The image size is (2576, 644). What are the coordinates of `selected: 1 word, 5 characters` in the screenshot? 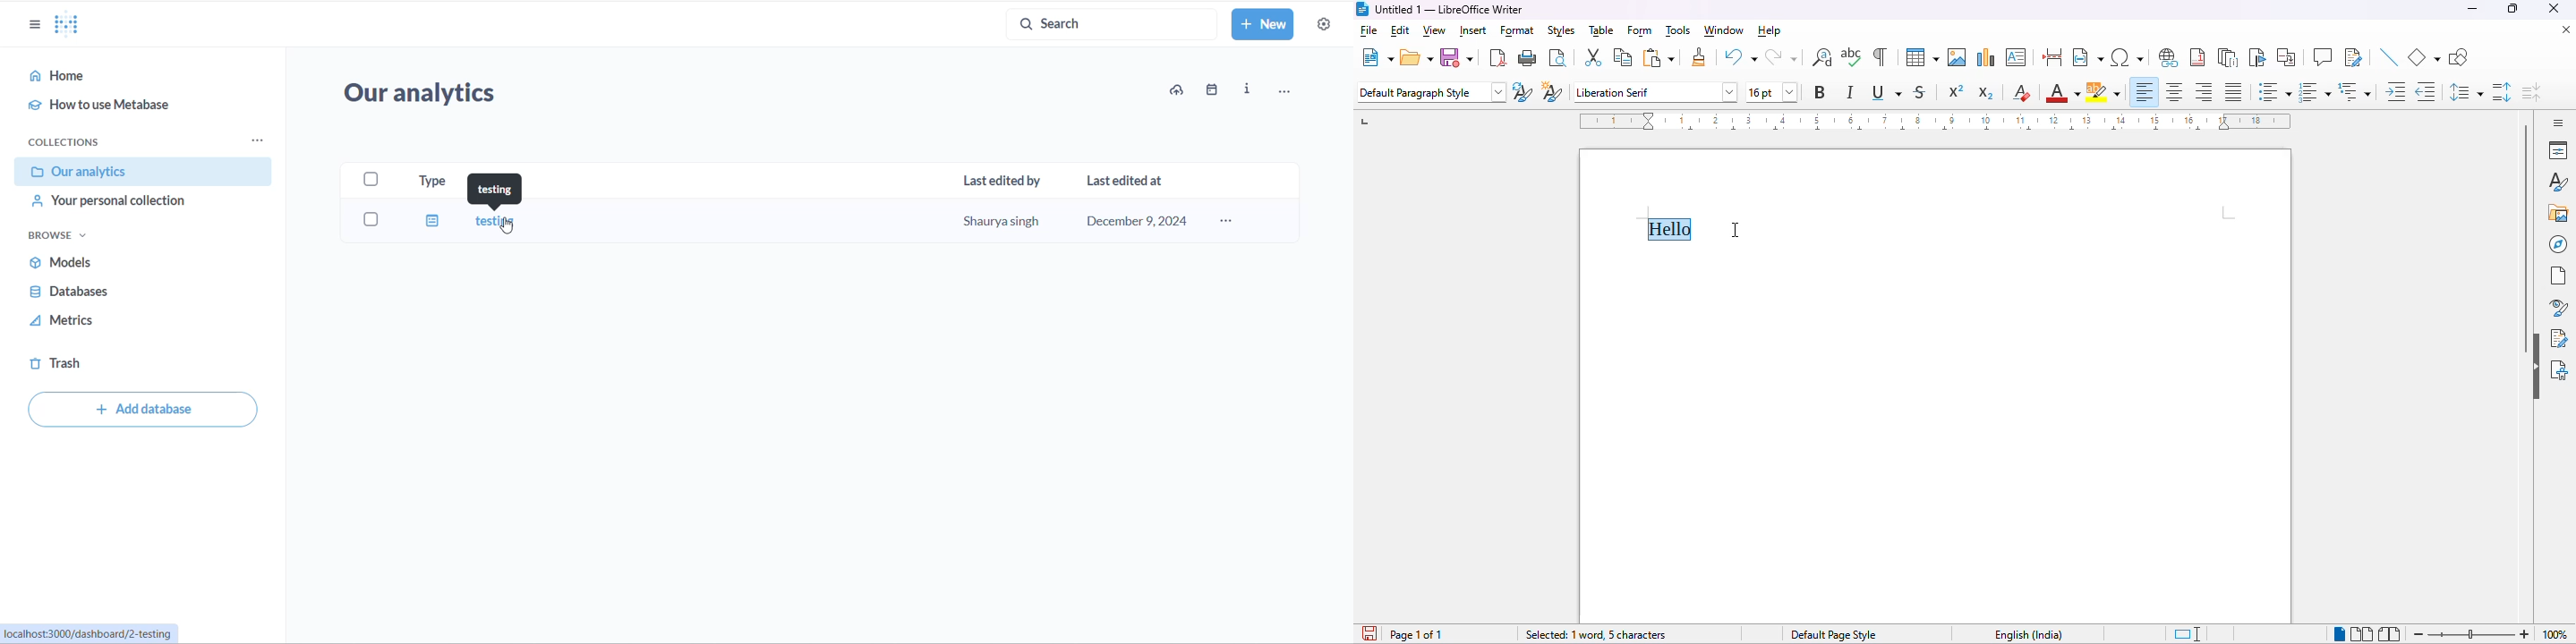 It's located at (1595, 634).